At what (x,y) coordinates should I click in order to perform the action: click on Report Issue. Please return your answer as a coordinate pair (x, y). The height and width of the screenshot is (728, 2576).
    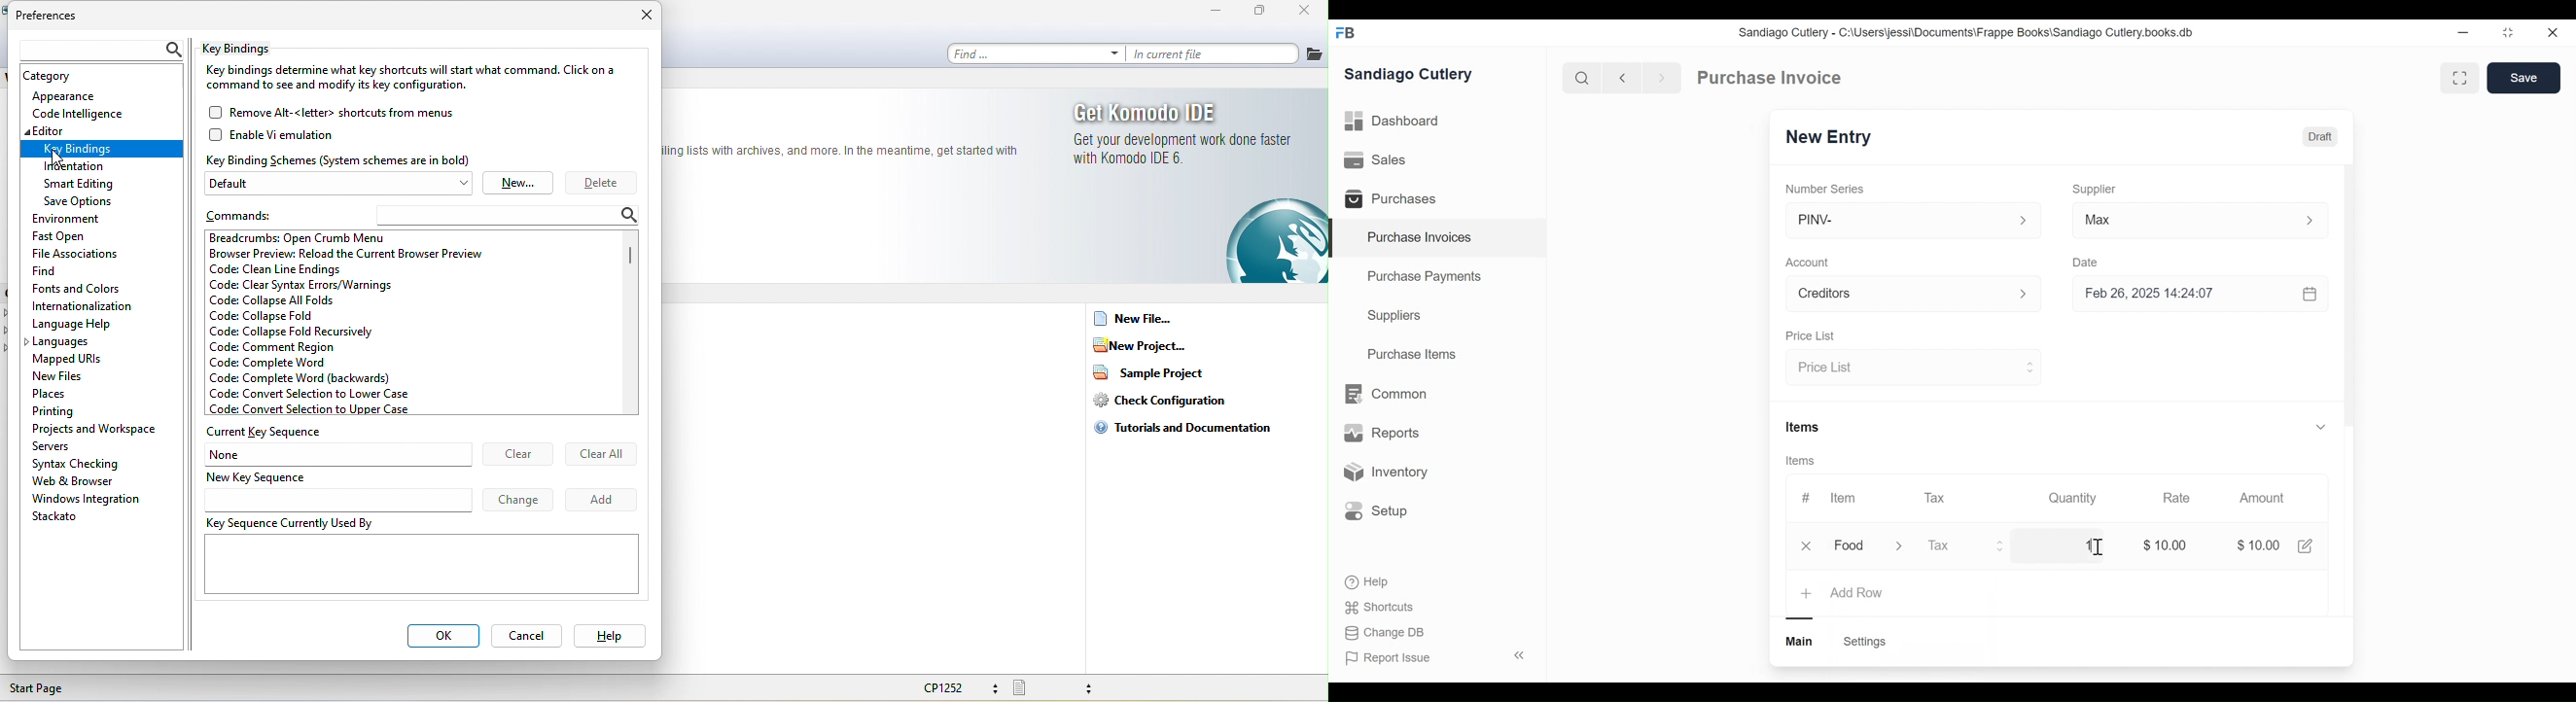
    Looking at the image, I should click on (1434, 657).